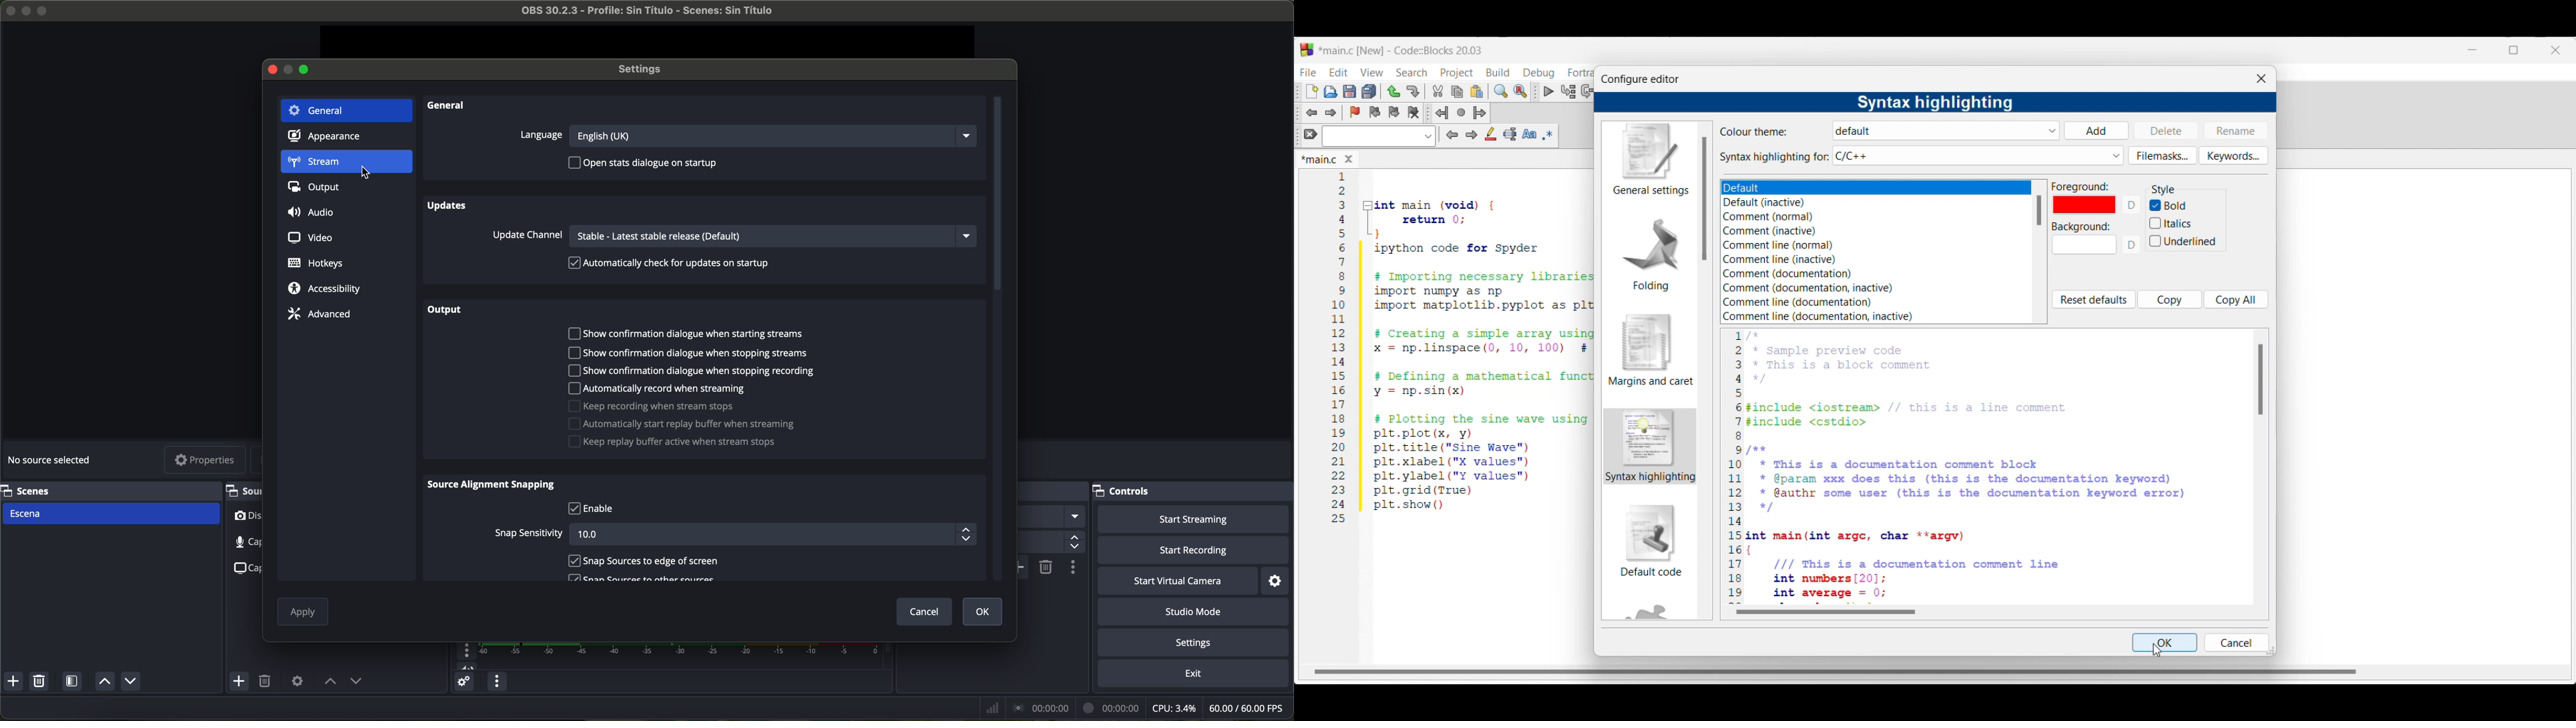  Describe the element at coordinates (1369, 91) in the screenshot. I see `Save everything` at that location.